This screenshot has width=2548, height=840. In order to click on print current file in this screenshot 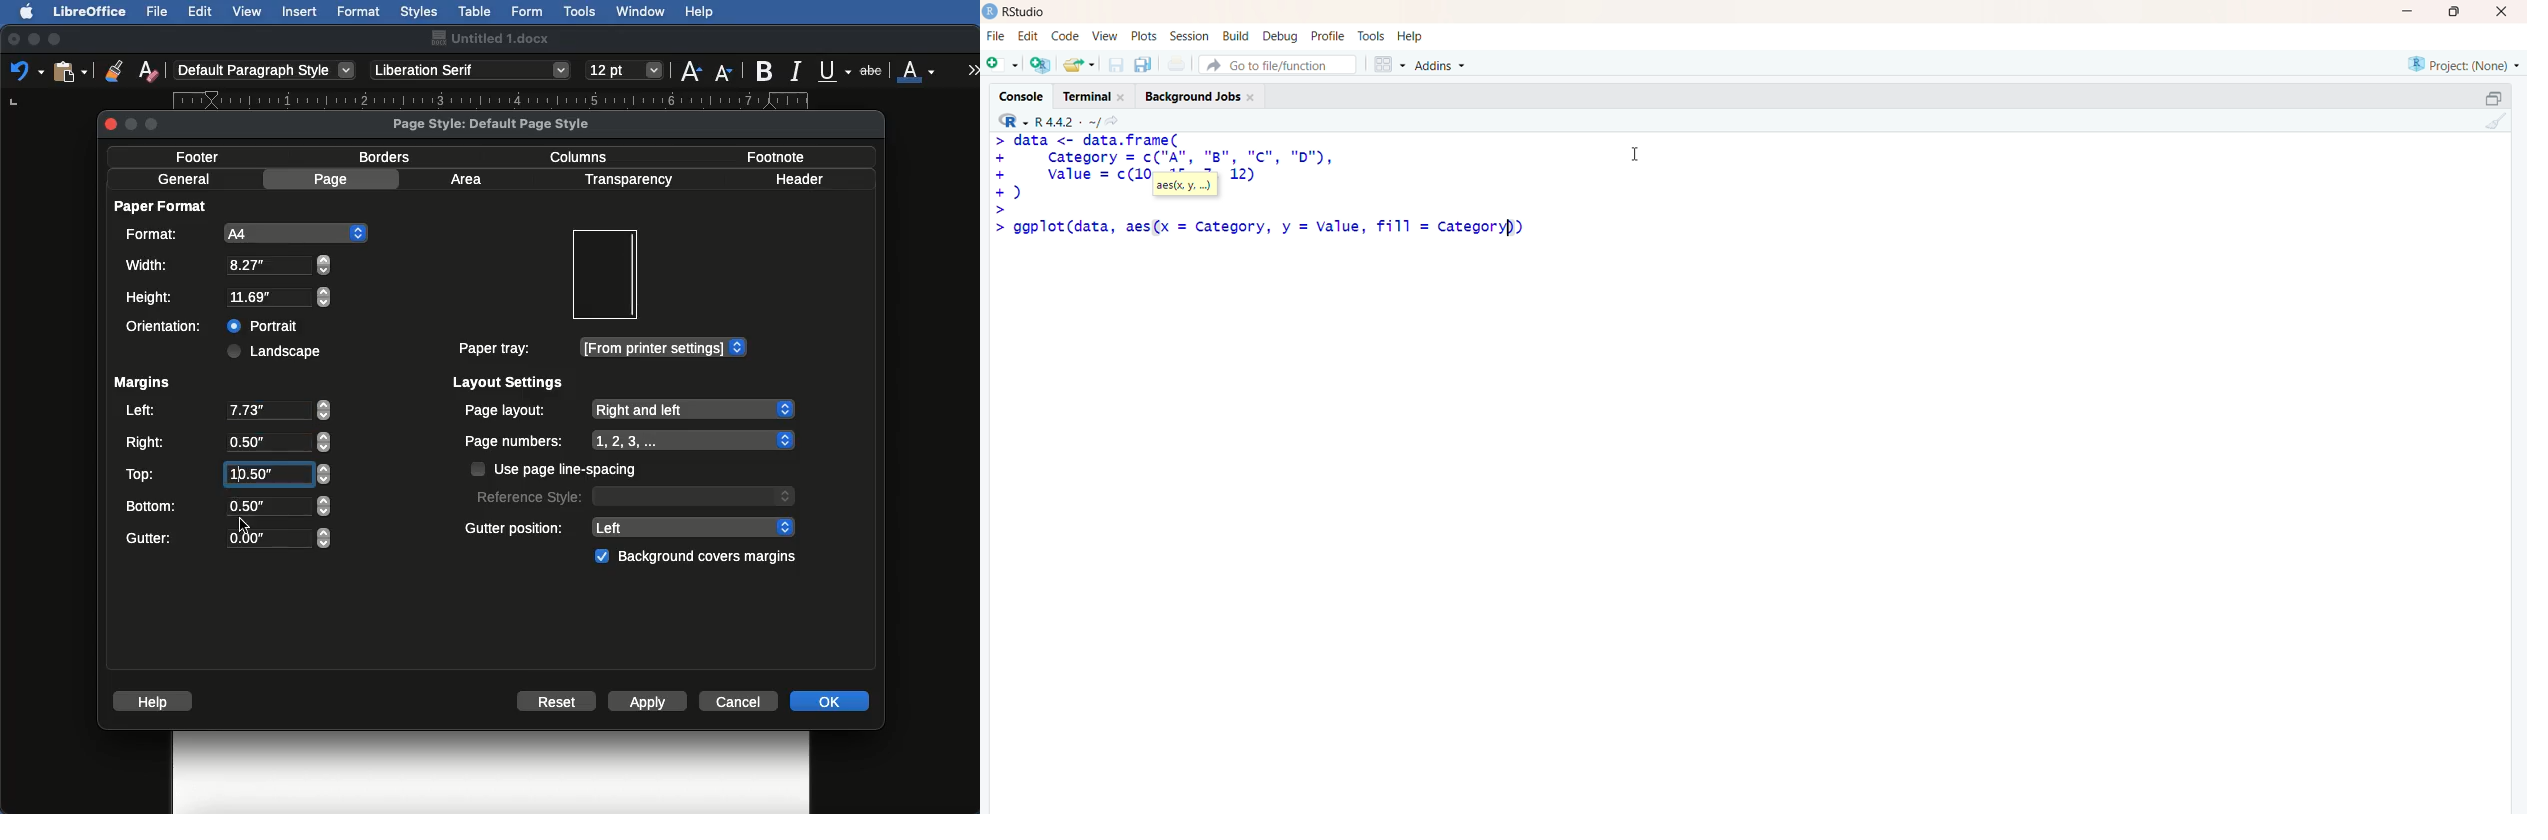, I will do `click(1174, 64)`.